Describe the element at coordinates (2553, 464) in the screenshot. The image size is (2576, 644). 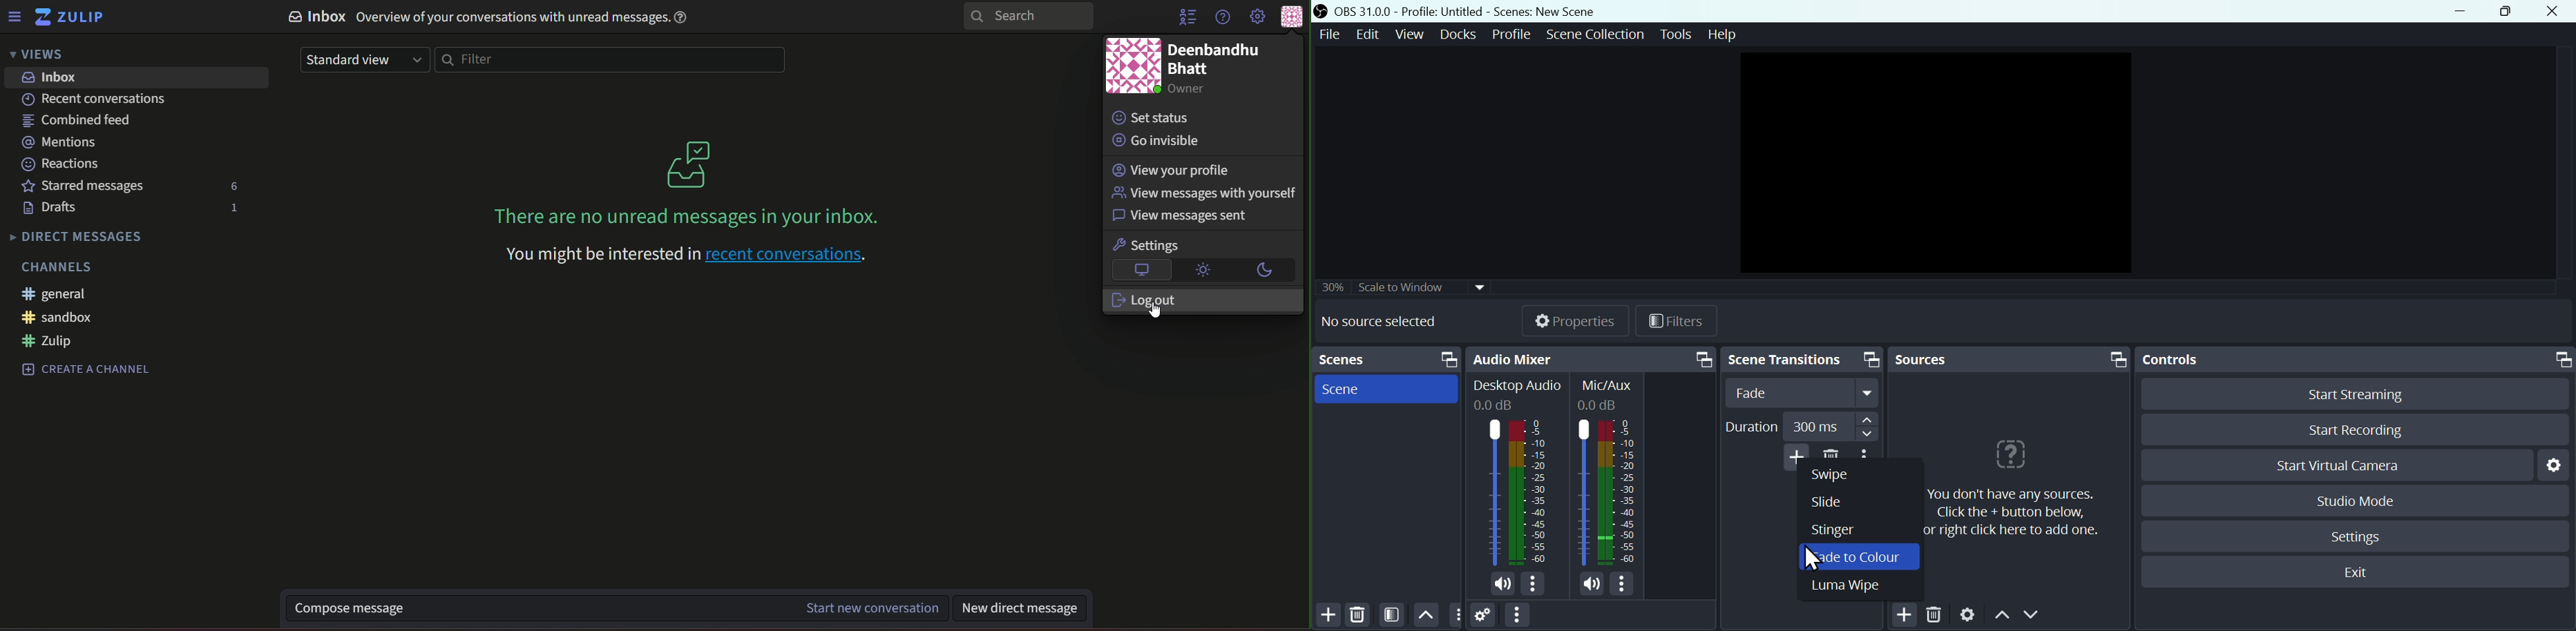
I see `Settings` at that location.